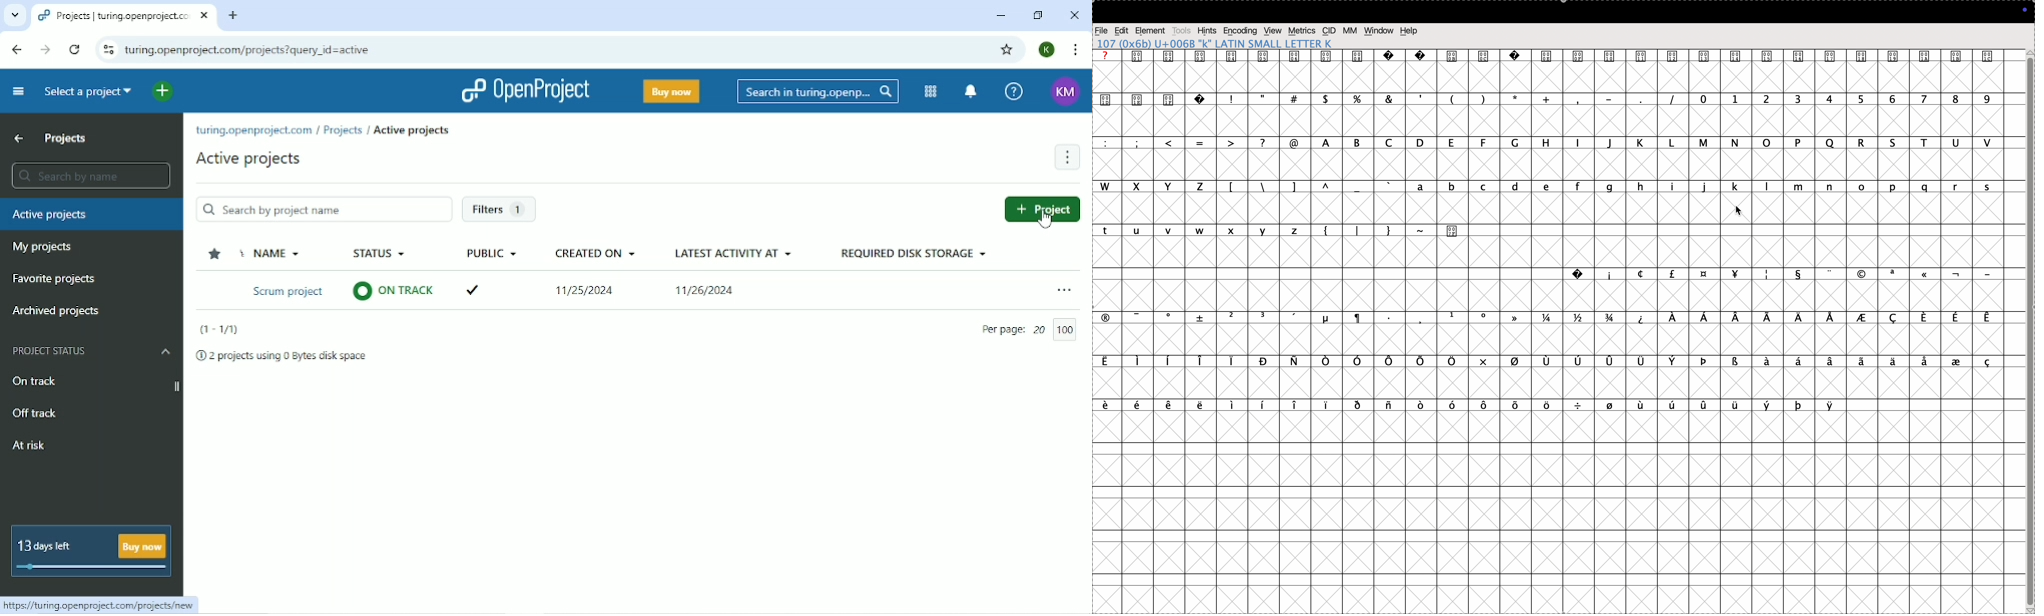  What do you see at coordinates (1516, 318) in the screenshot?
I see `symbol list` at bounding box center [1516, 318].